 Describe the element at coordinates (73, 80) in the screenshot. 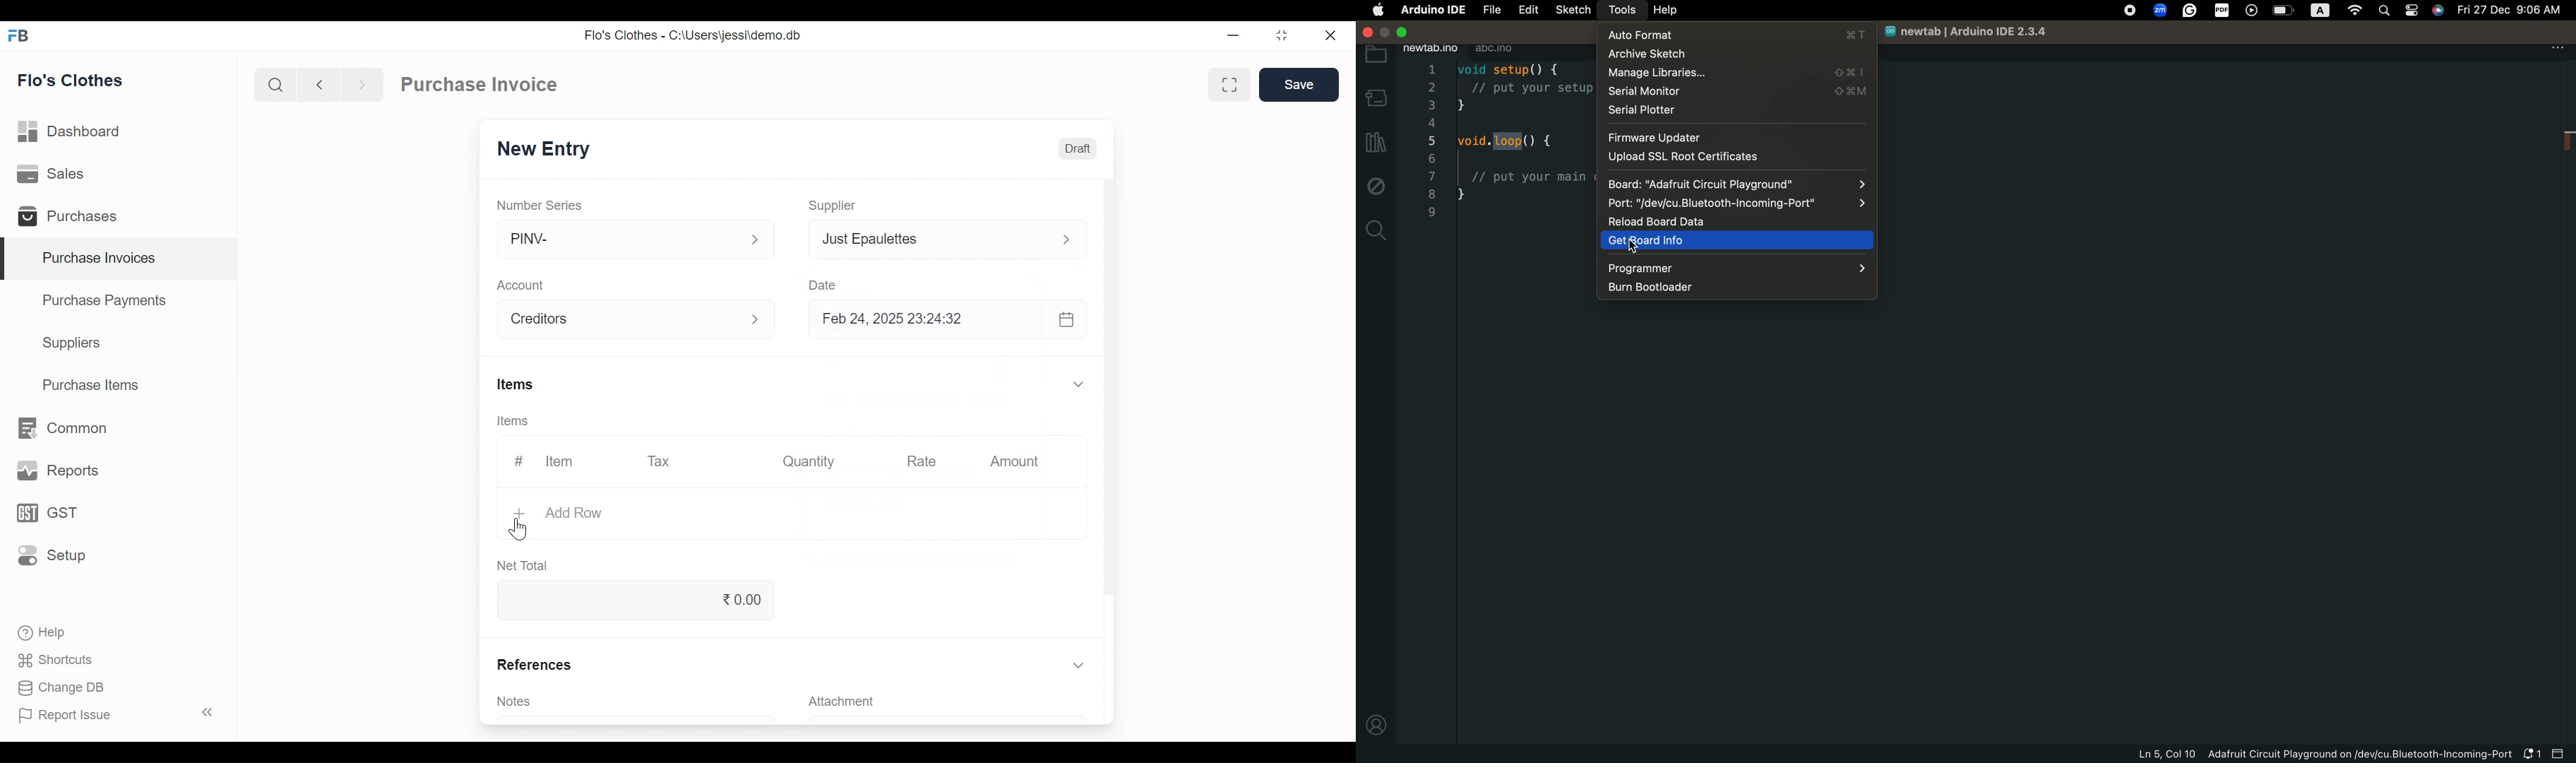

I see `Flo's Clothes` at that location.